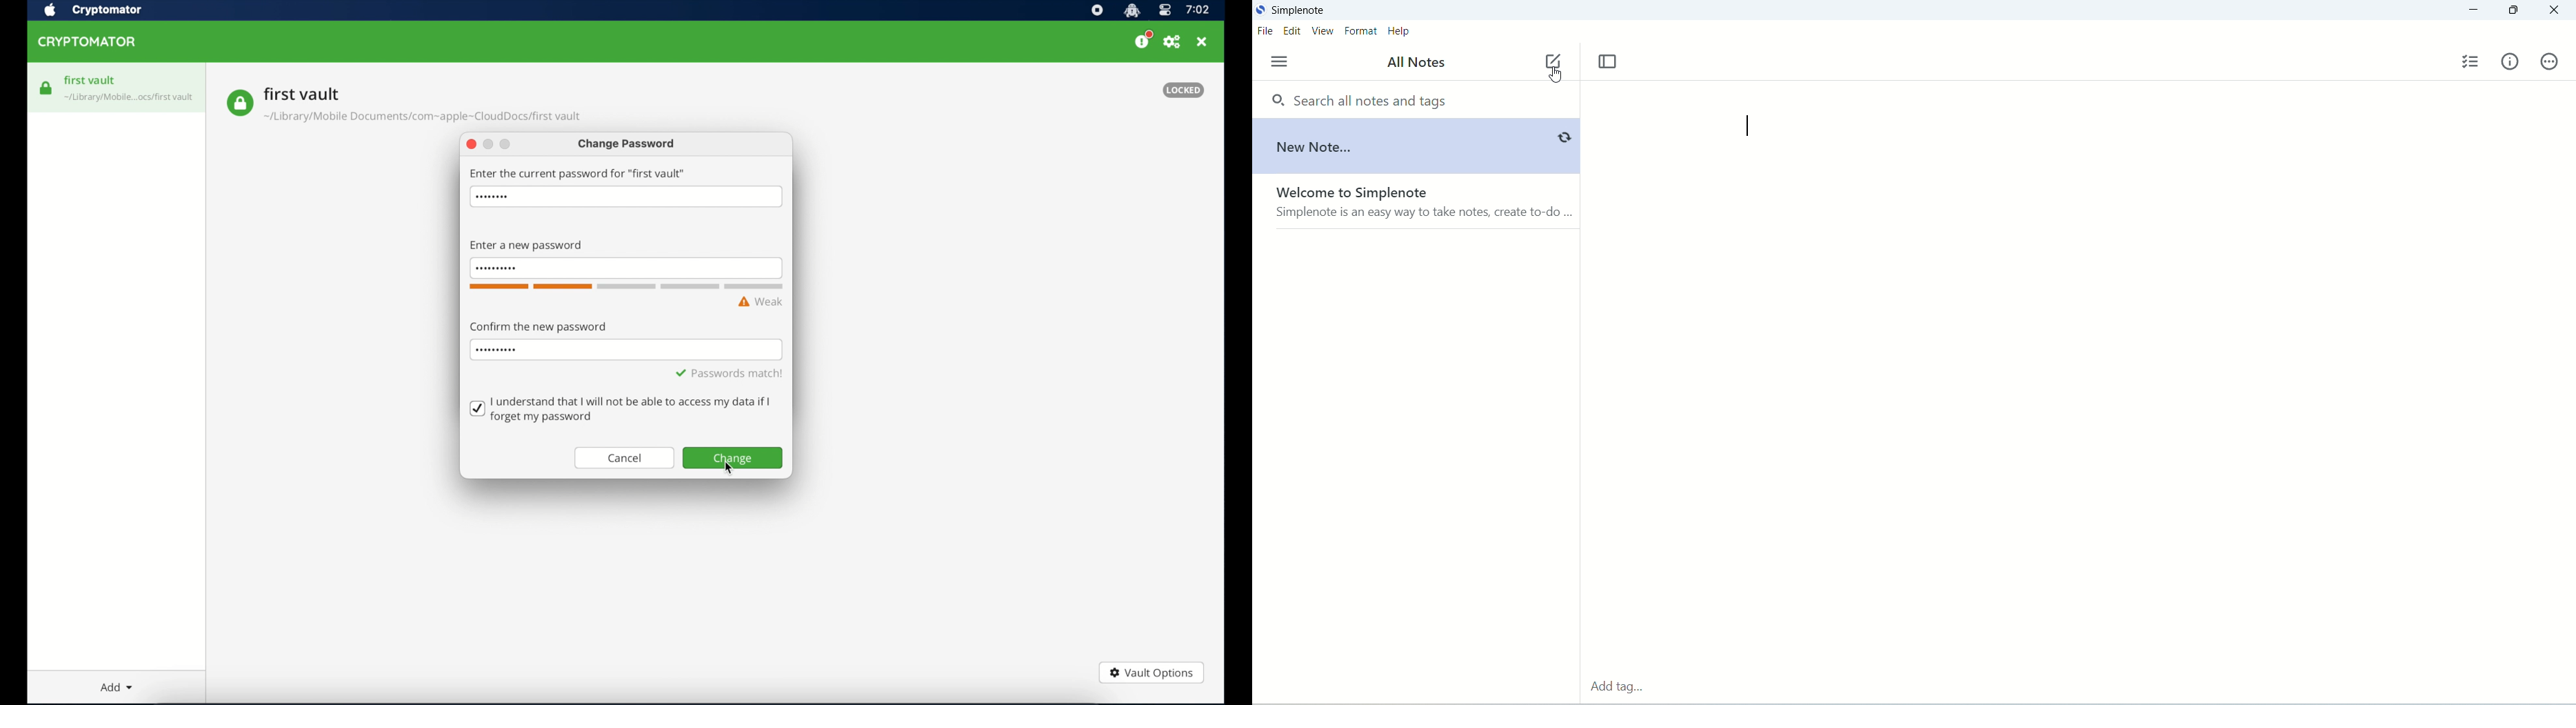  Describe the element at coordinates (239, 103) in the screenshot. I see `vault icon` at that location.